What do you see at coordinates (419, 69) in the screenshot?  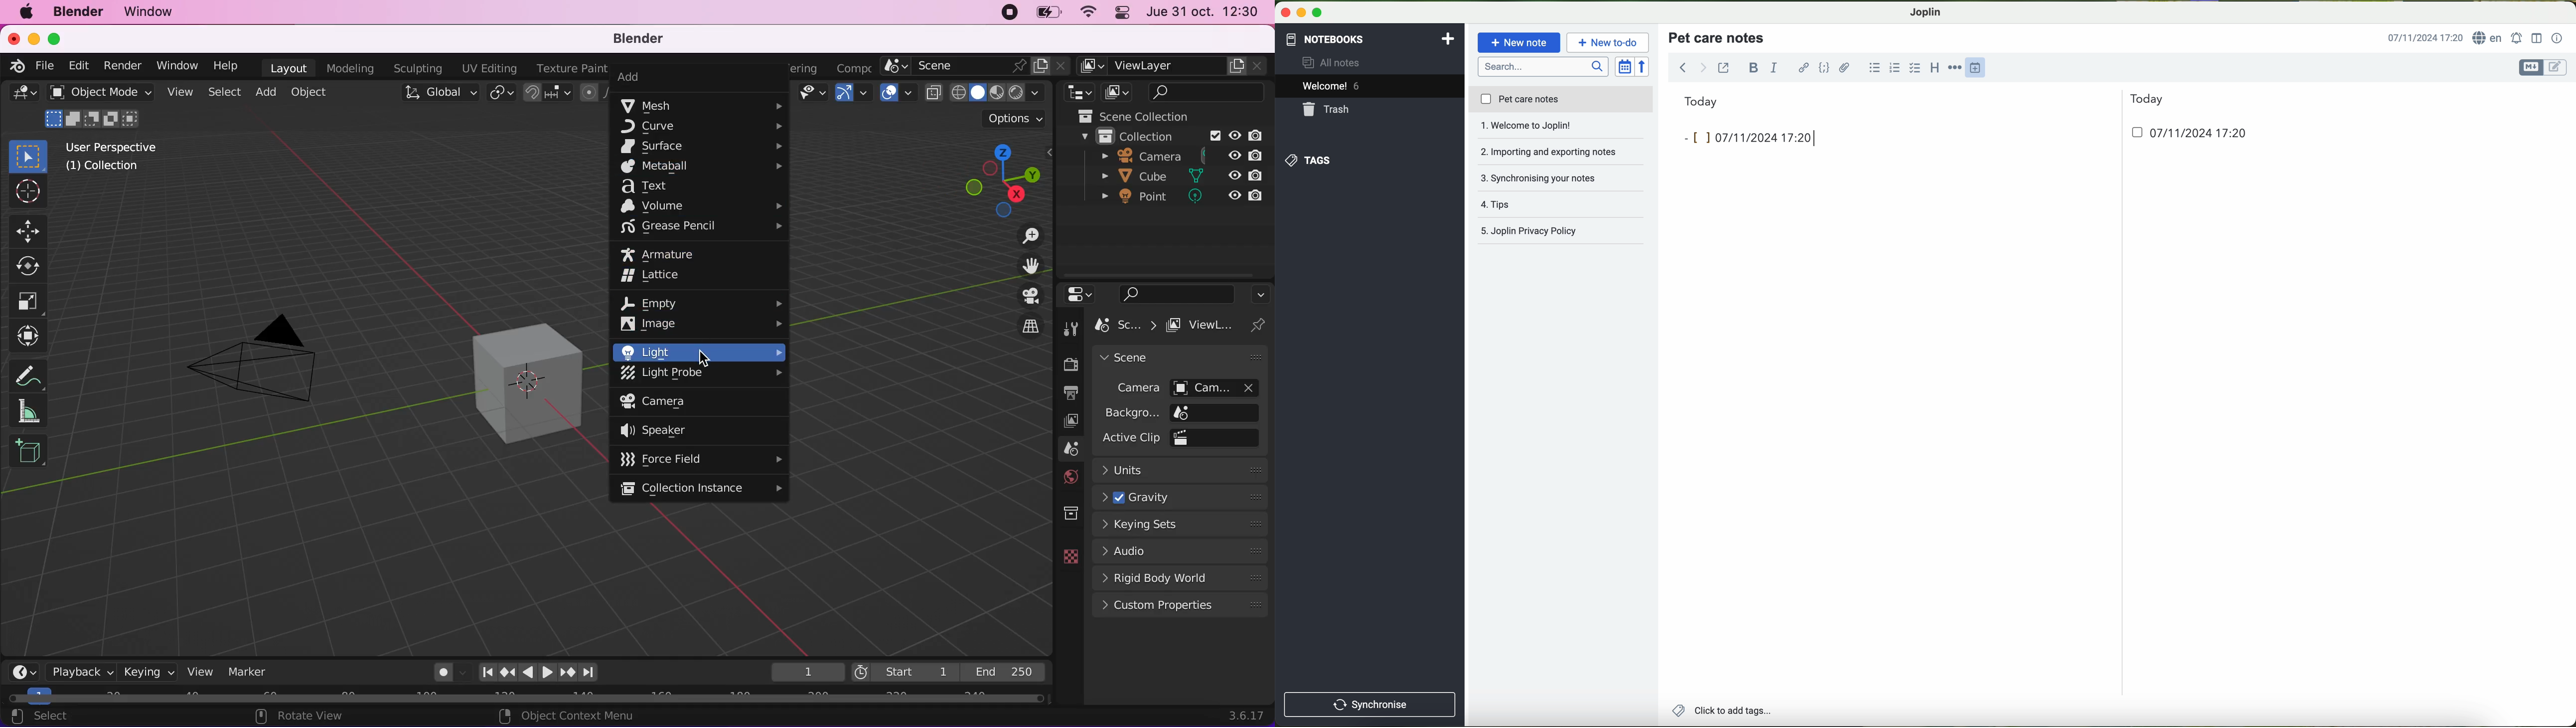 I see `sculpting` at bounding box center [419, 69].